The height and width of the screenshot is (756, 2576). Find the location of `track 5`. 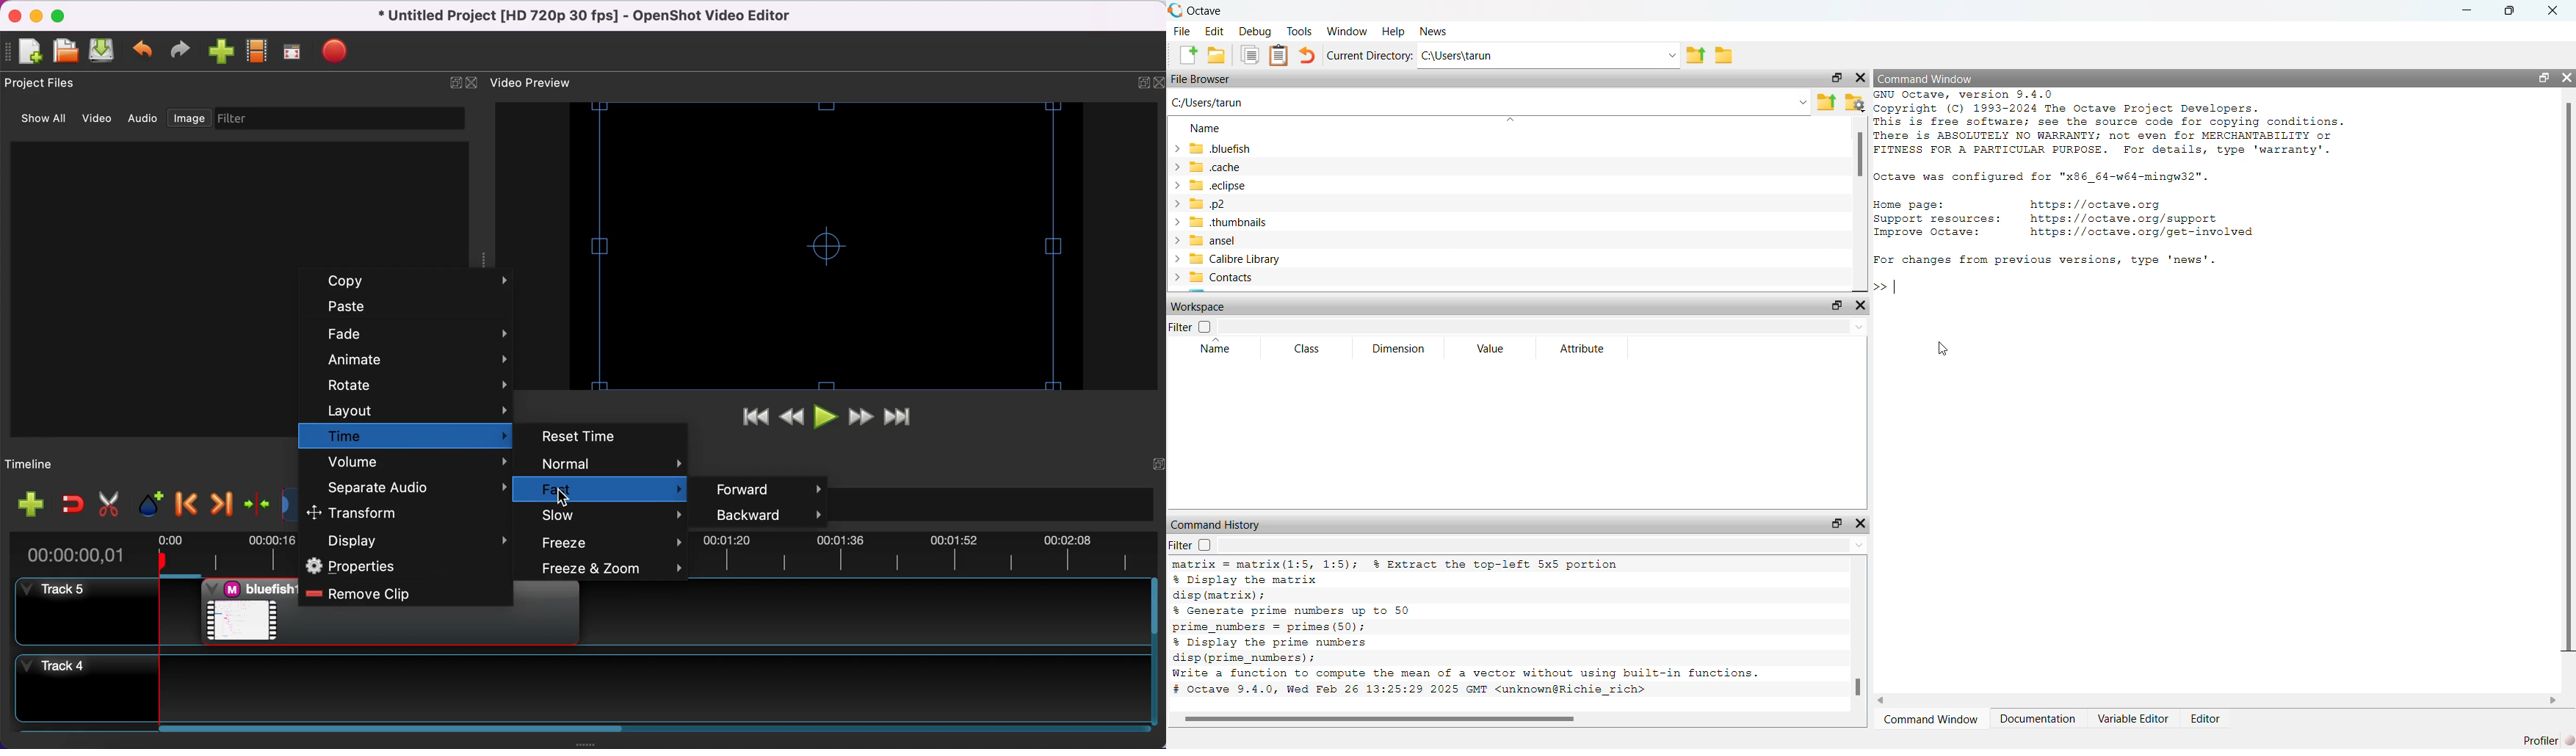

track 5 is located at coordinates (87, 611).